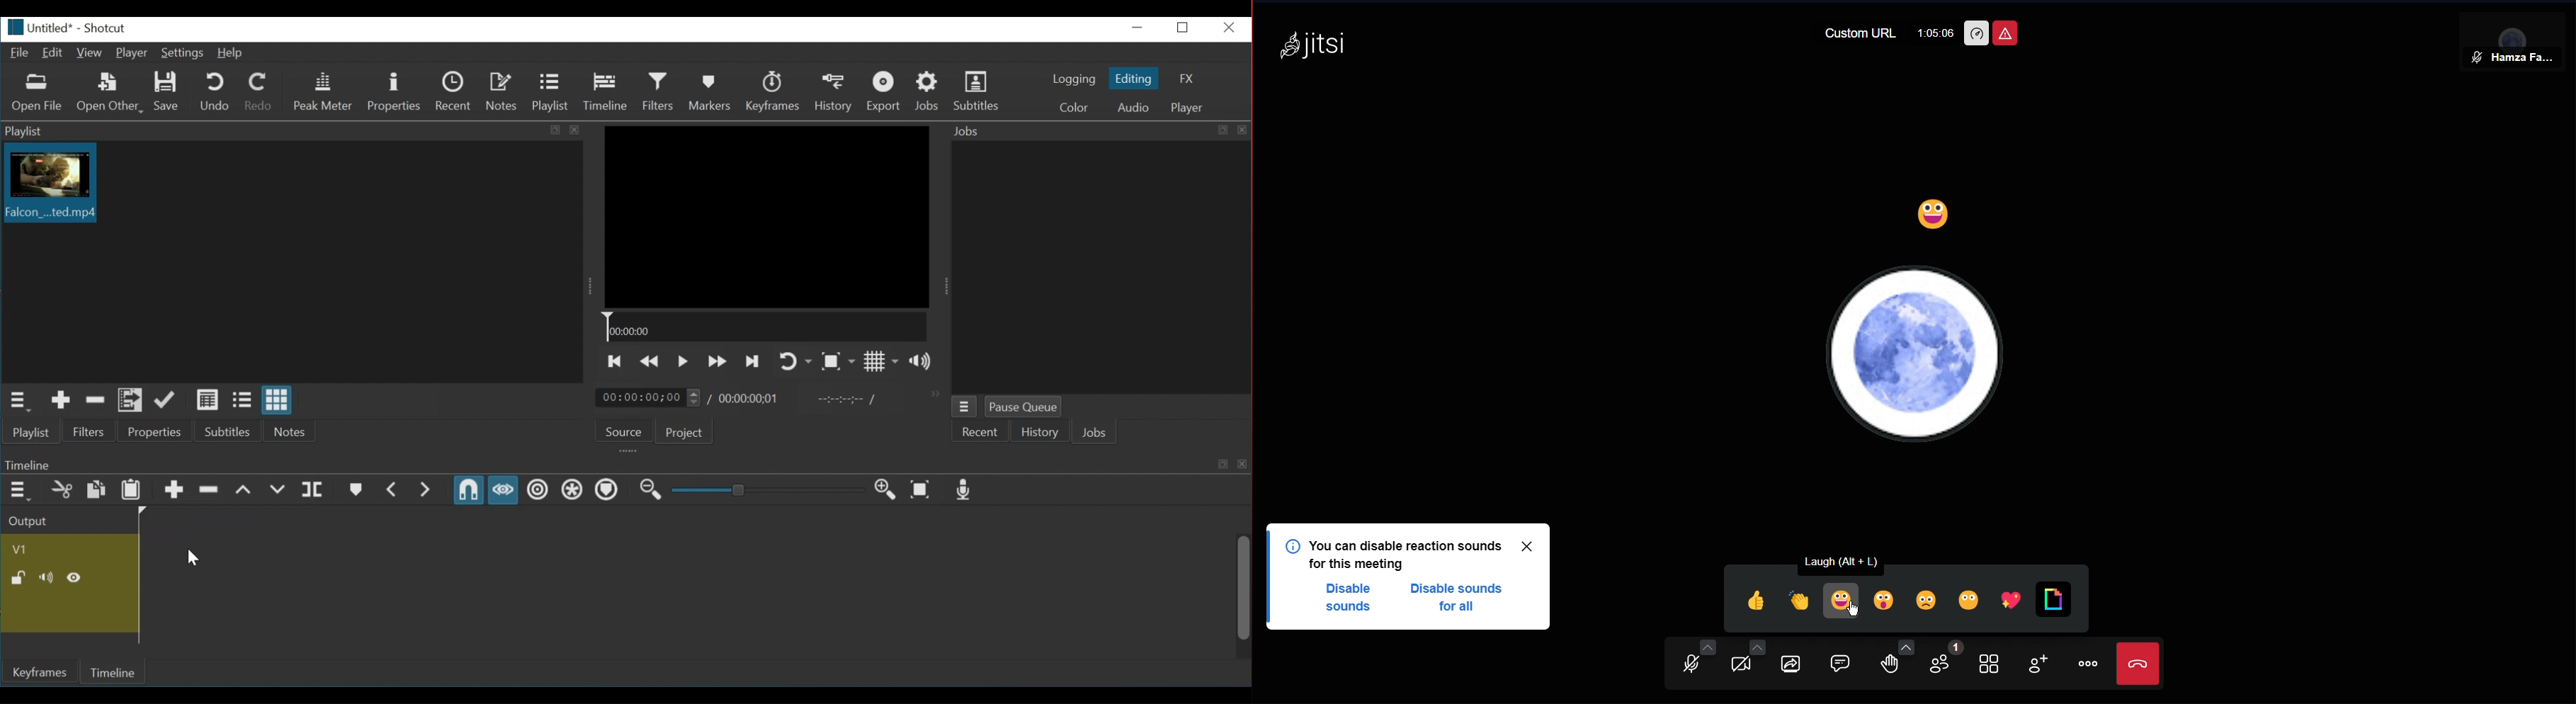  Describe the element at coordinates (259, 91) in the screenshot. I see `Redo` at that location.